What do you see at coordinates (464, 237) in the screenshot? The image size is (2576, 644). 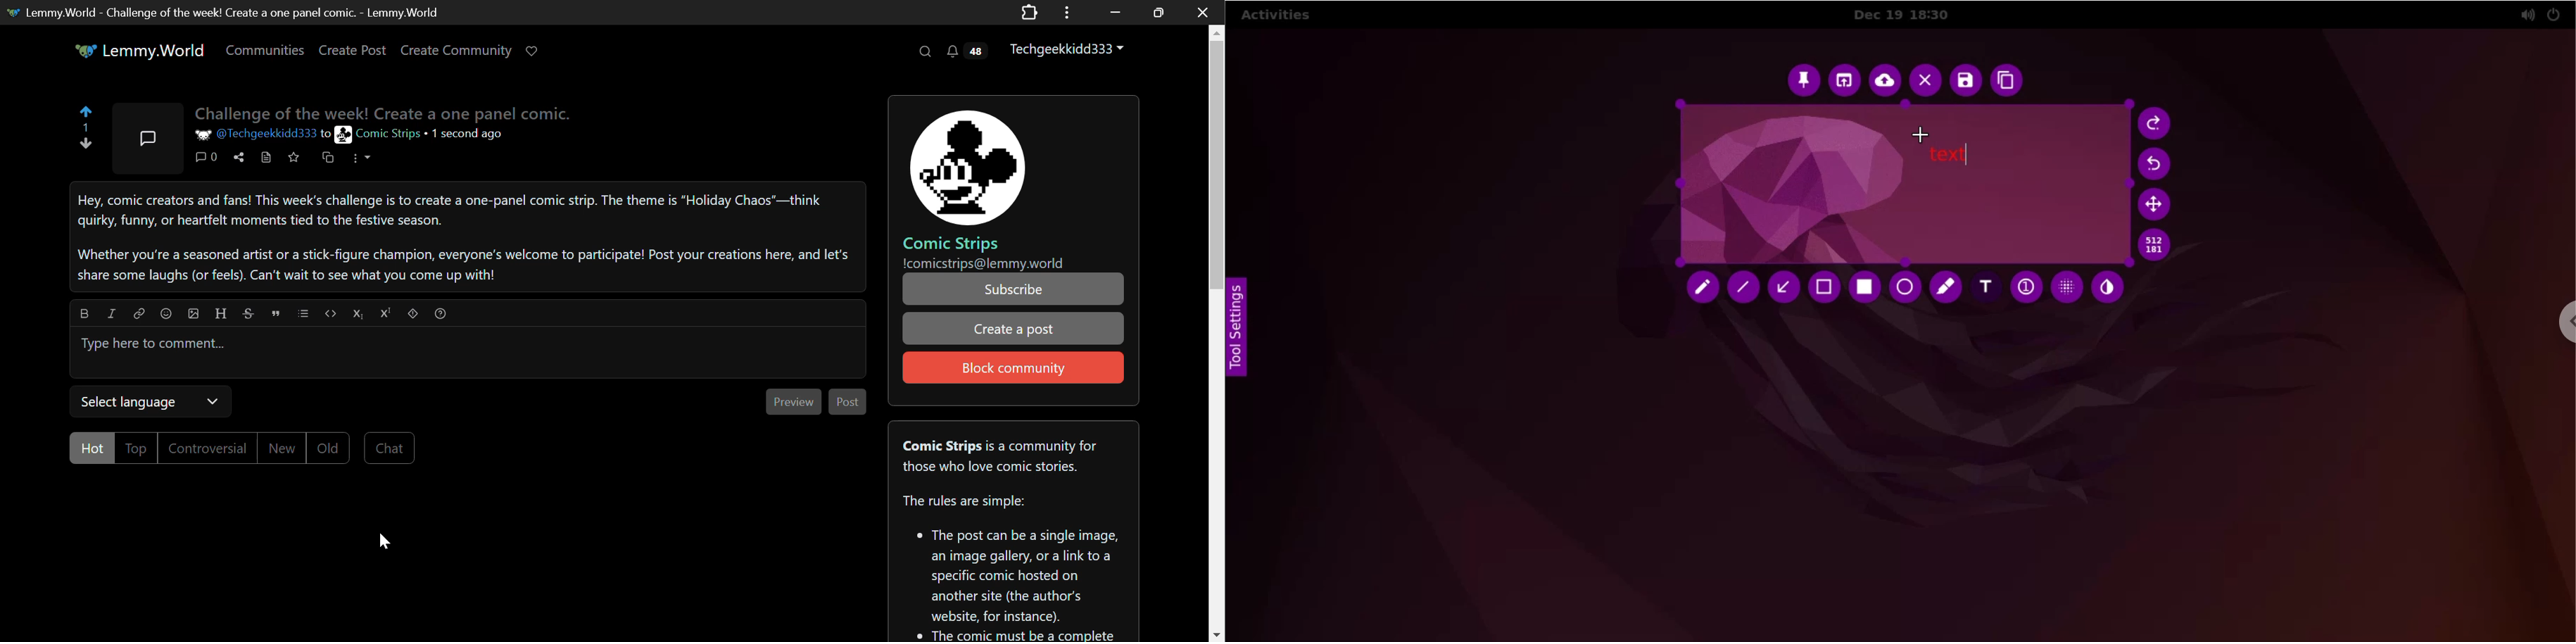 I see `Hey, comic creators and fans! This week's challenge is to create a one-panel comic strip. The theme is “Holiday Chaos"—think quirky, funny, or heartfelt moments tied to the festive season. Whether you're a seasoned artist or a stick-figure champion, everyone's welcome to participate! Post your creations here, and let's share some laughs (or feels). Can't wait to see what you come up with!` at bounding box center [464, 237].